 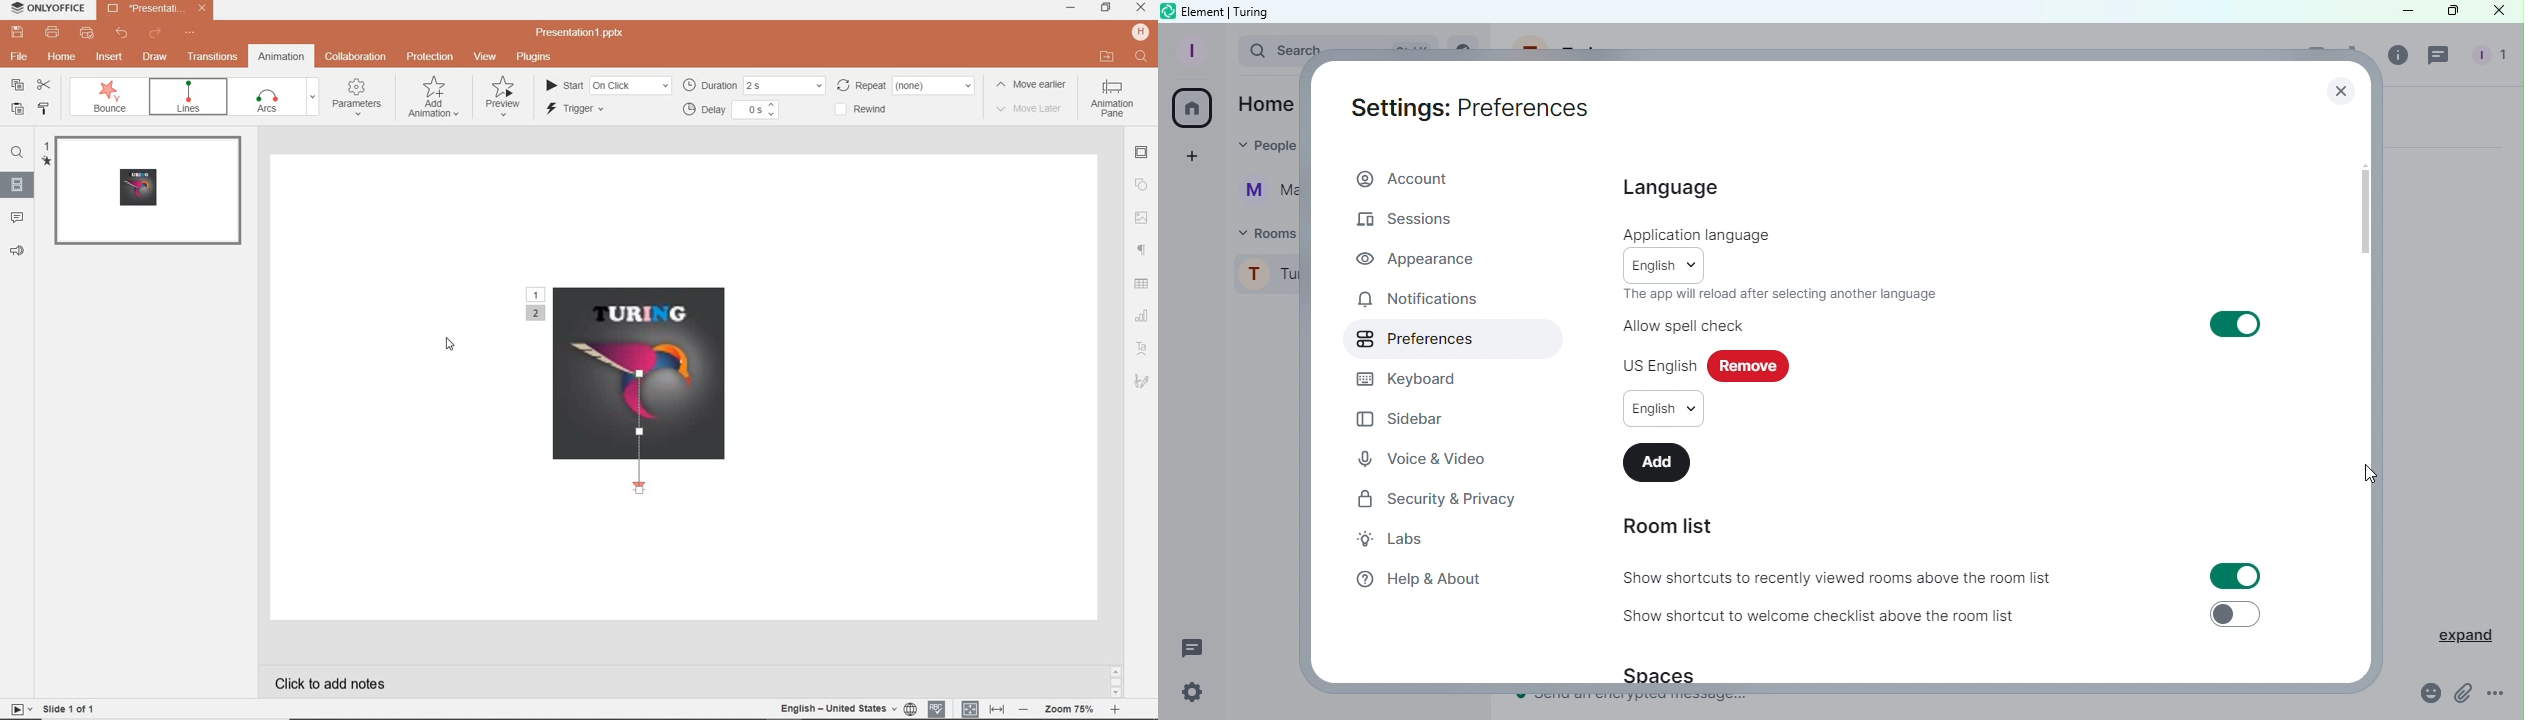 I want to click on Threads, so click(x=2441, y=58).